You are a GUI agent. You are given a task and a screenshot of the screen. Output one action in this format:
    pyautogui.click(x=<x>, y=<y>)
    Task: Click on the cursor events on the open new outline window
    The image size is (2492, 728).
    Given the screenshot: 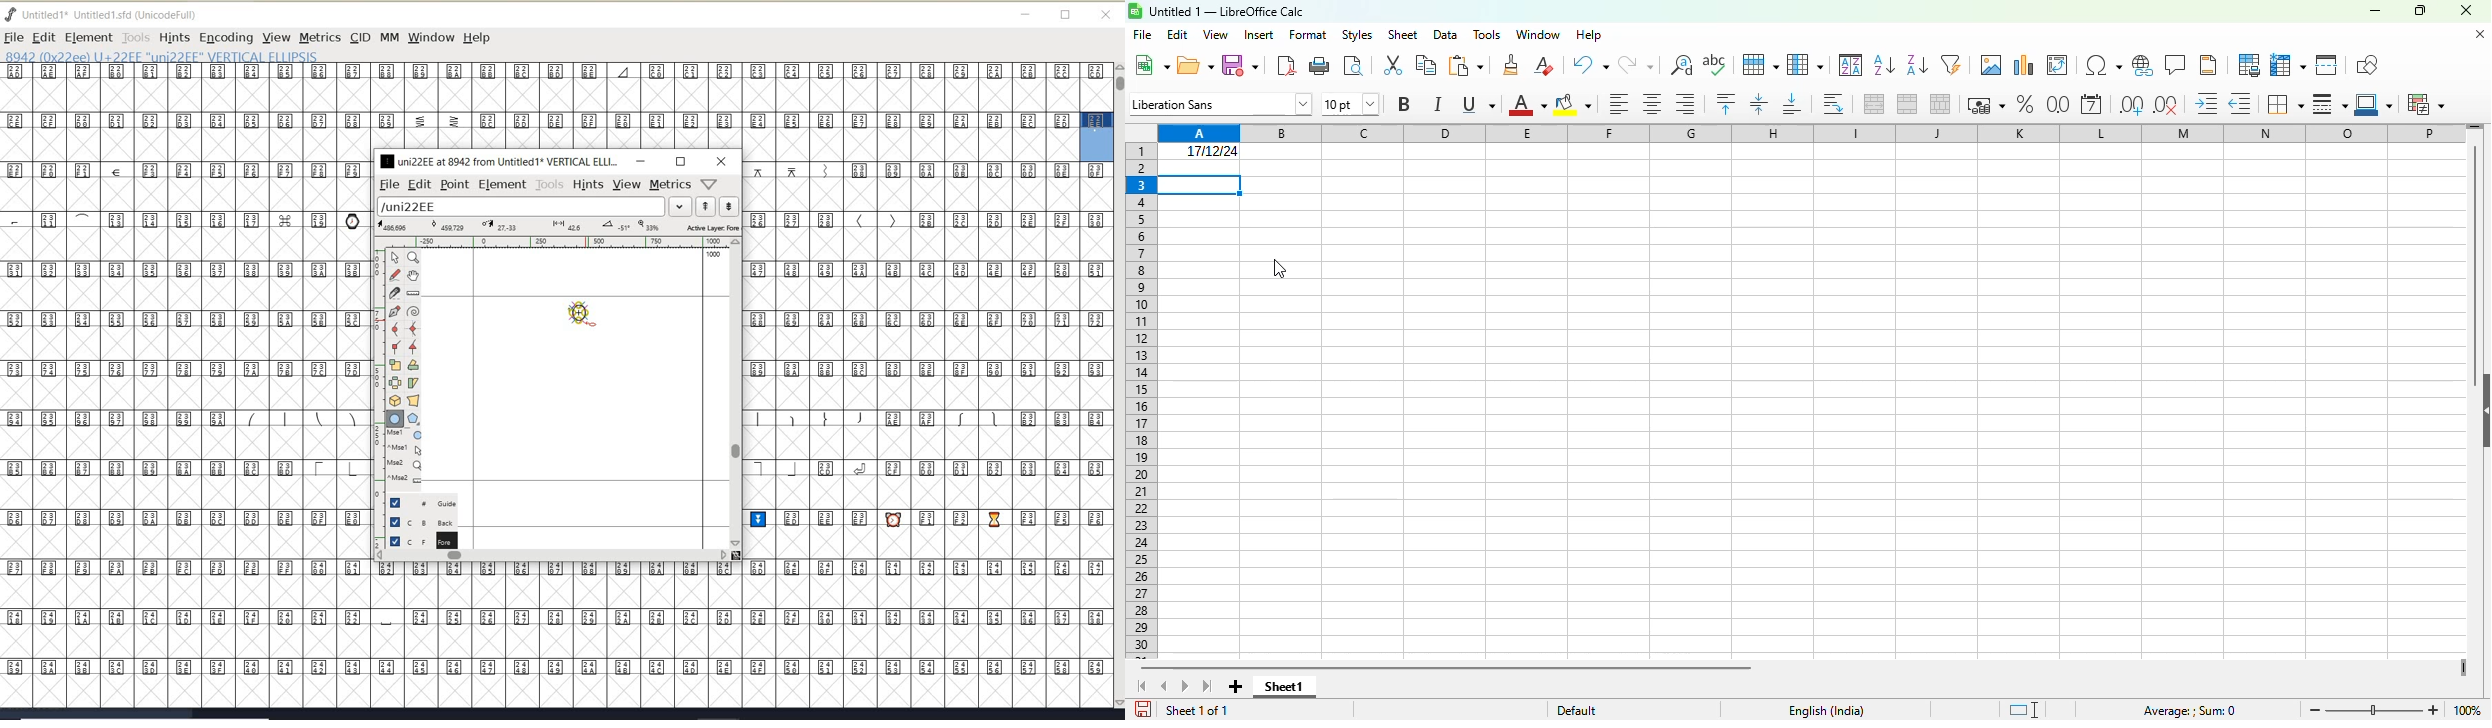 What is the action you would take?
    pyautogui.click(x=406, y=457)
    